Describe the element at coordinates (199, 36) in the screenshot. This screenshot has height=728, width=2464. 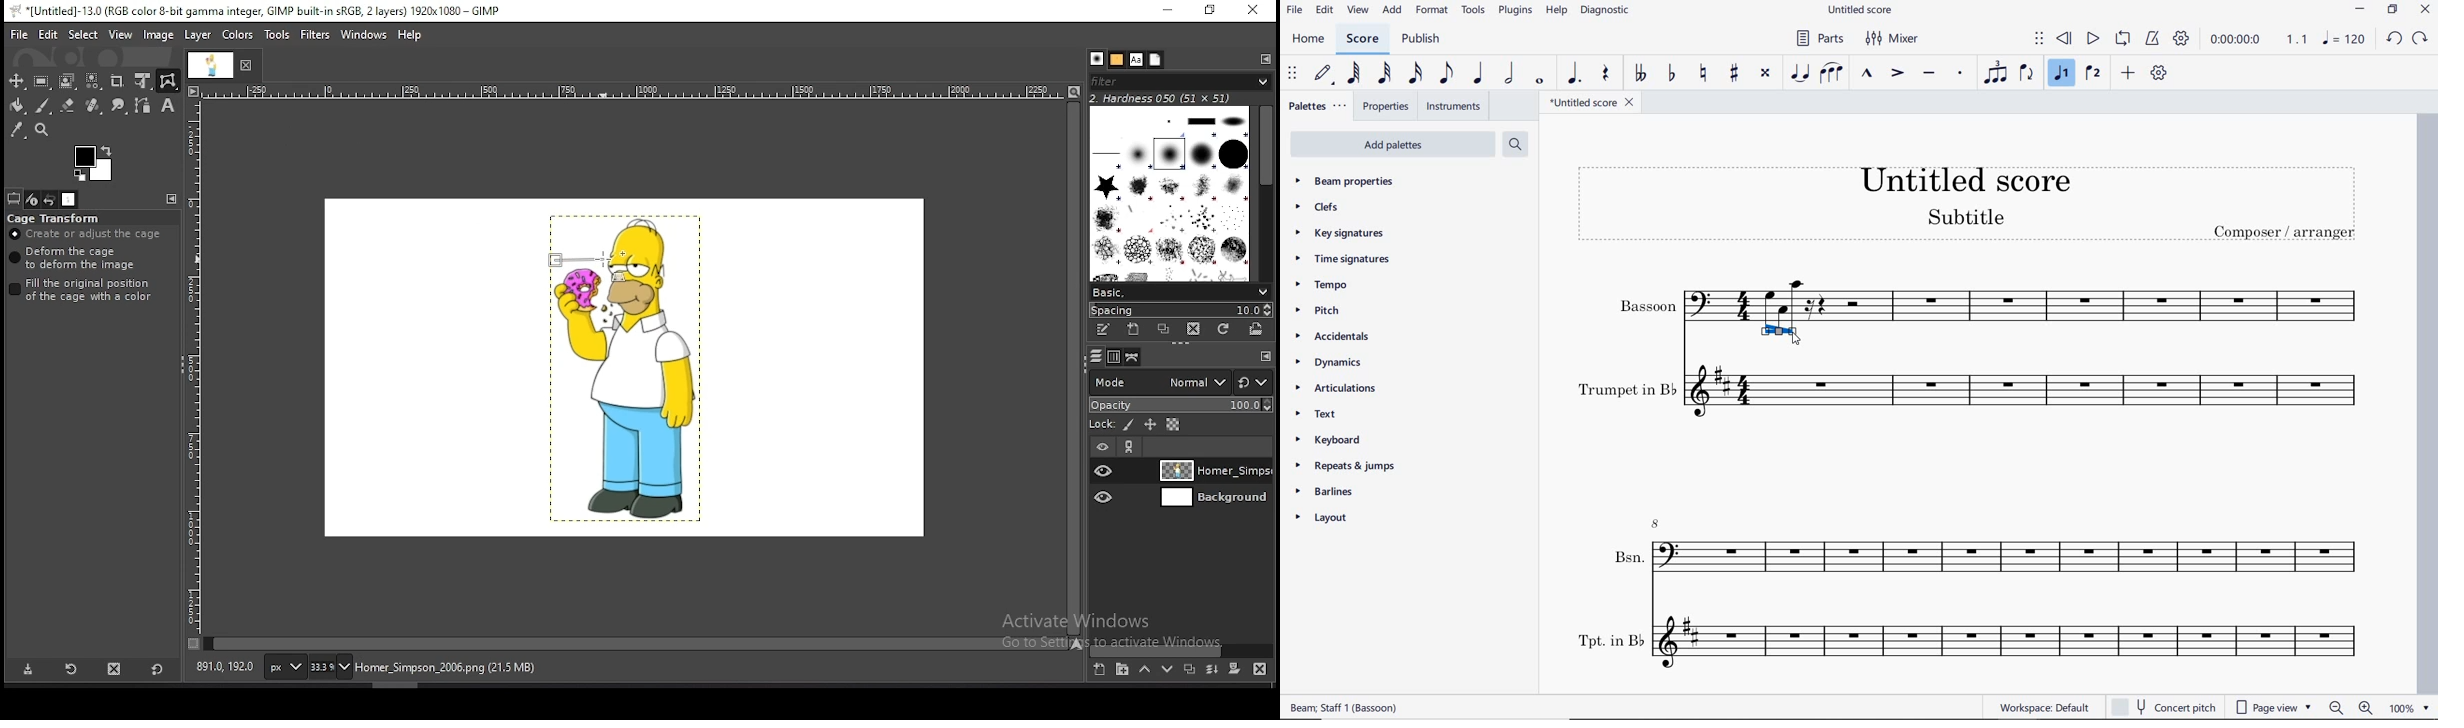
I see `layer` at that location.